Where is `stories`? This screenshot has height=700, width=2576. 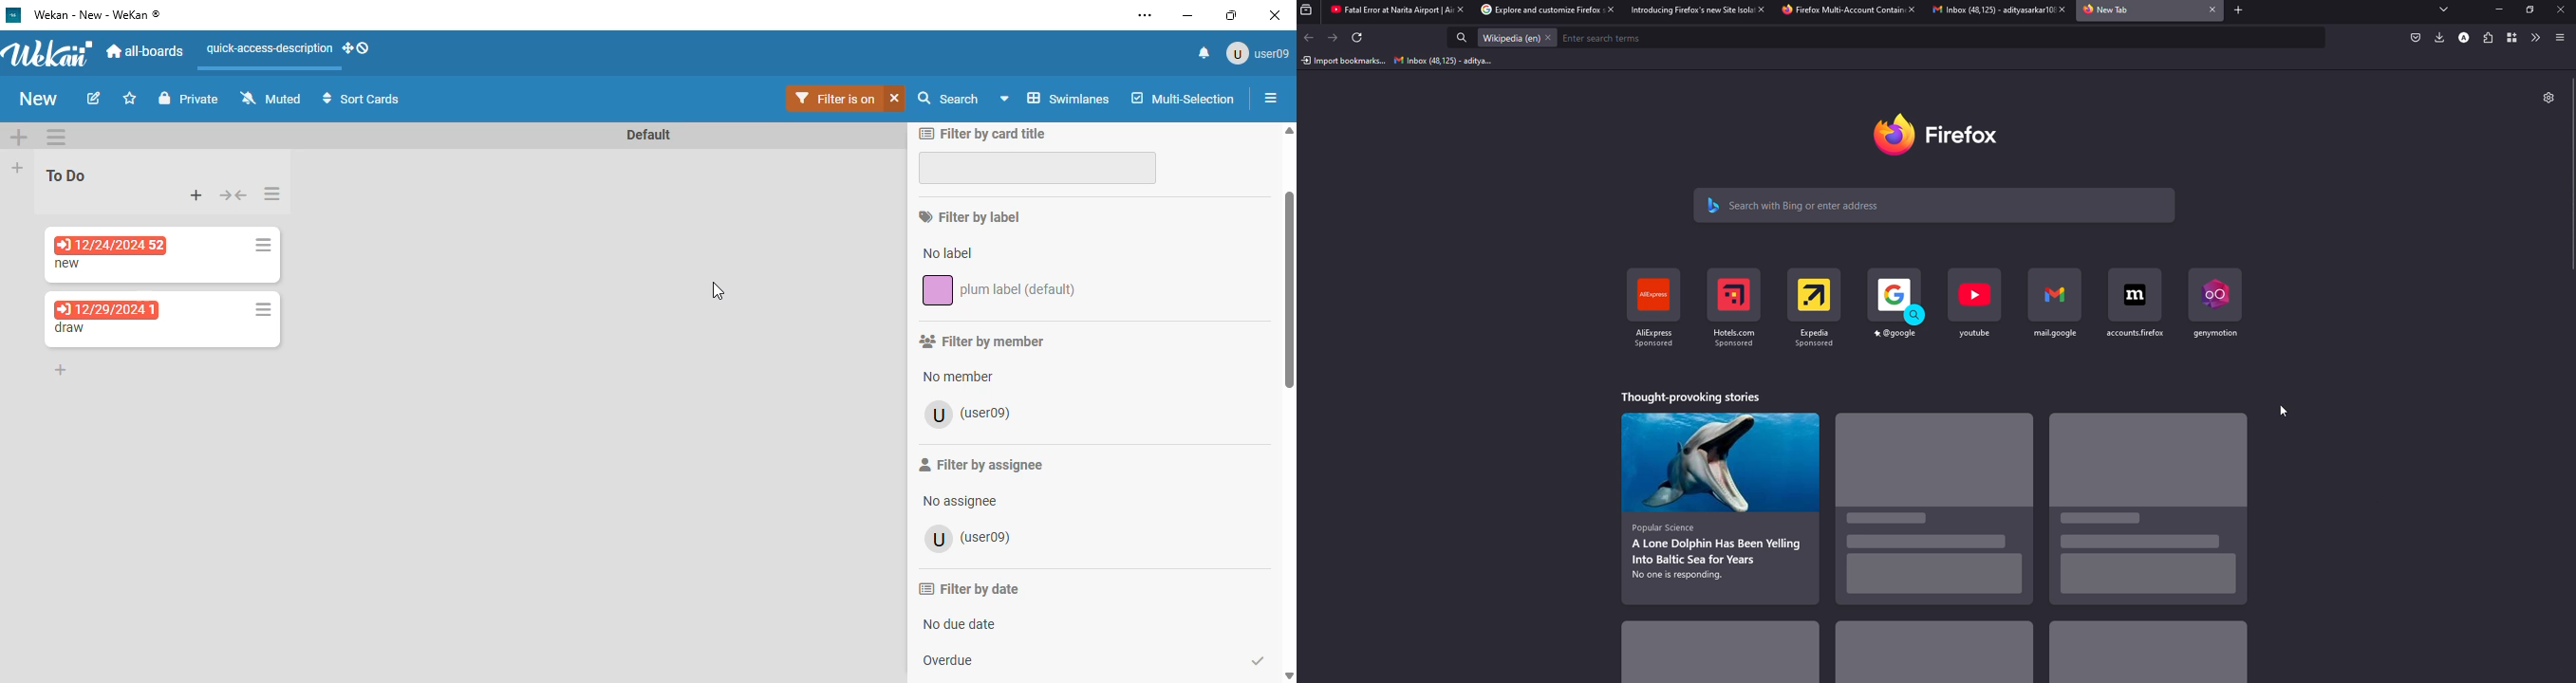
stories is located at coordinates (2146, 655).